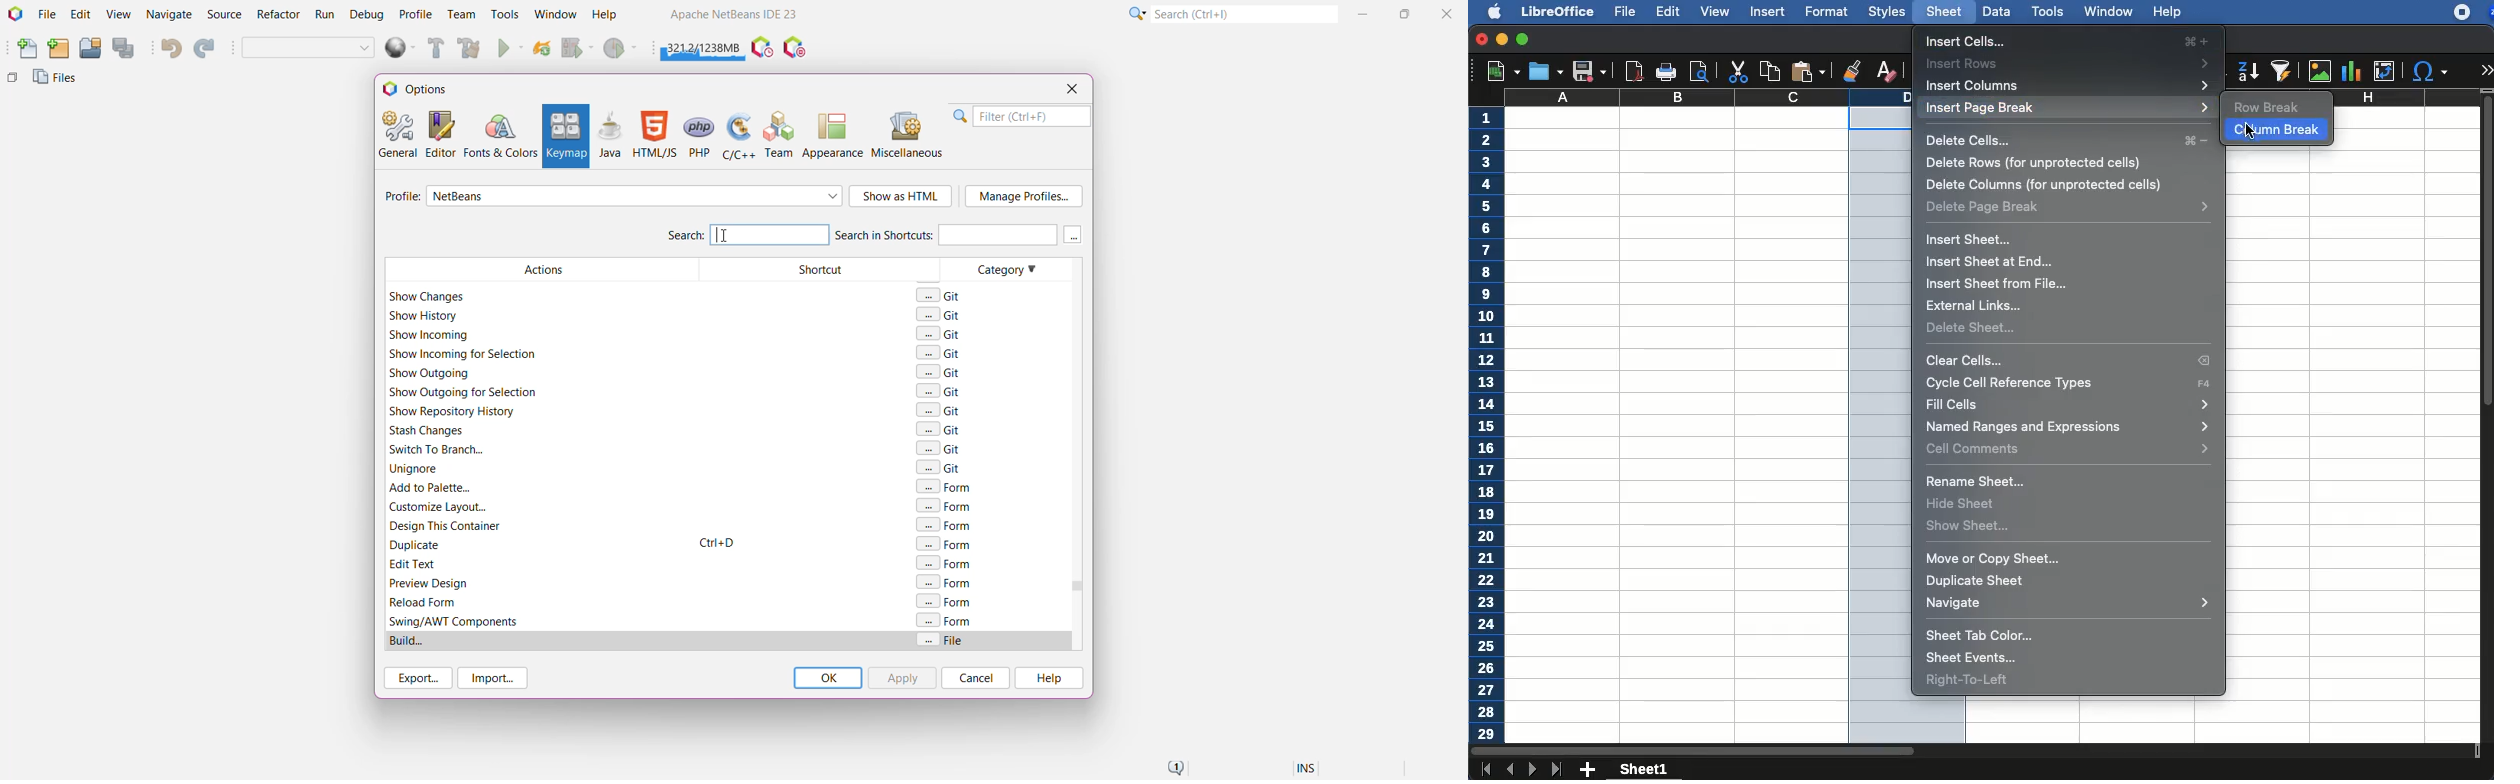  What do you see at coordinates (1982, 635) in the screenshot?
I see `sheet tab color` at bounding box center [1982, 635].